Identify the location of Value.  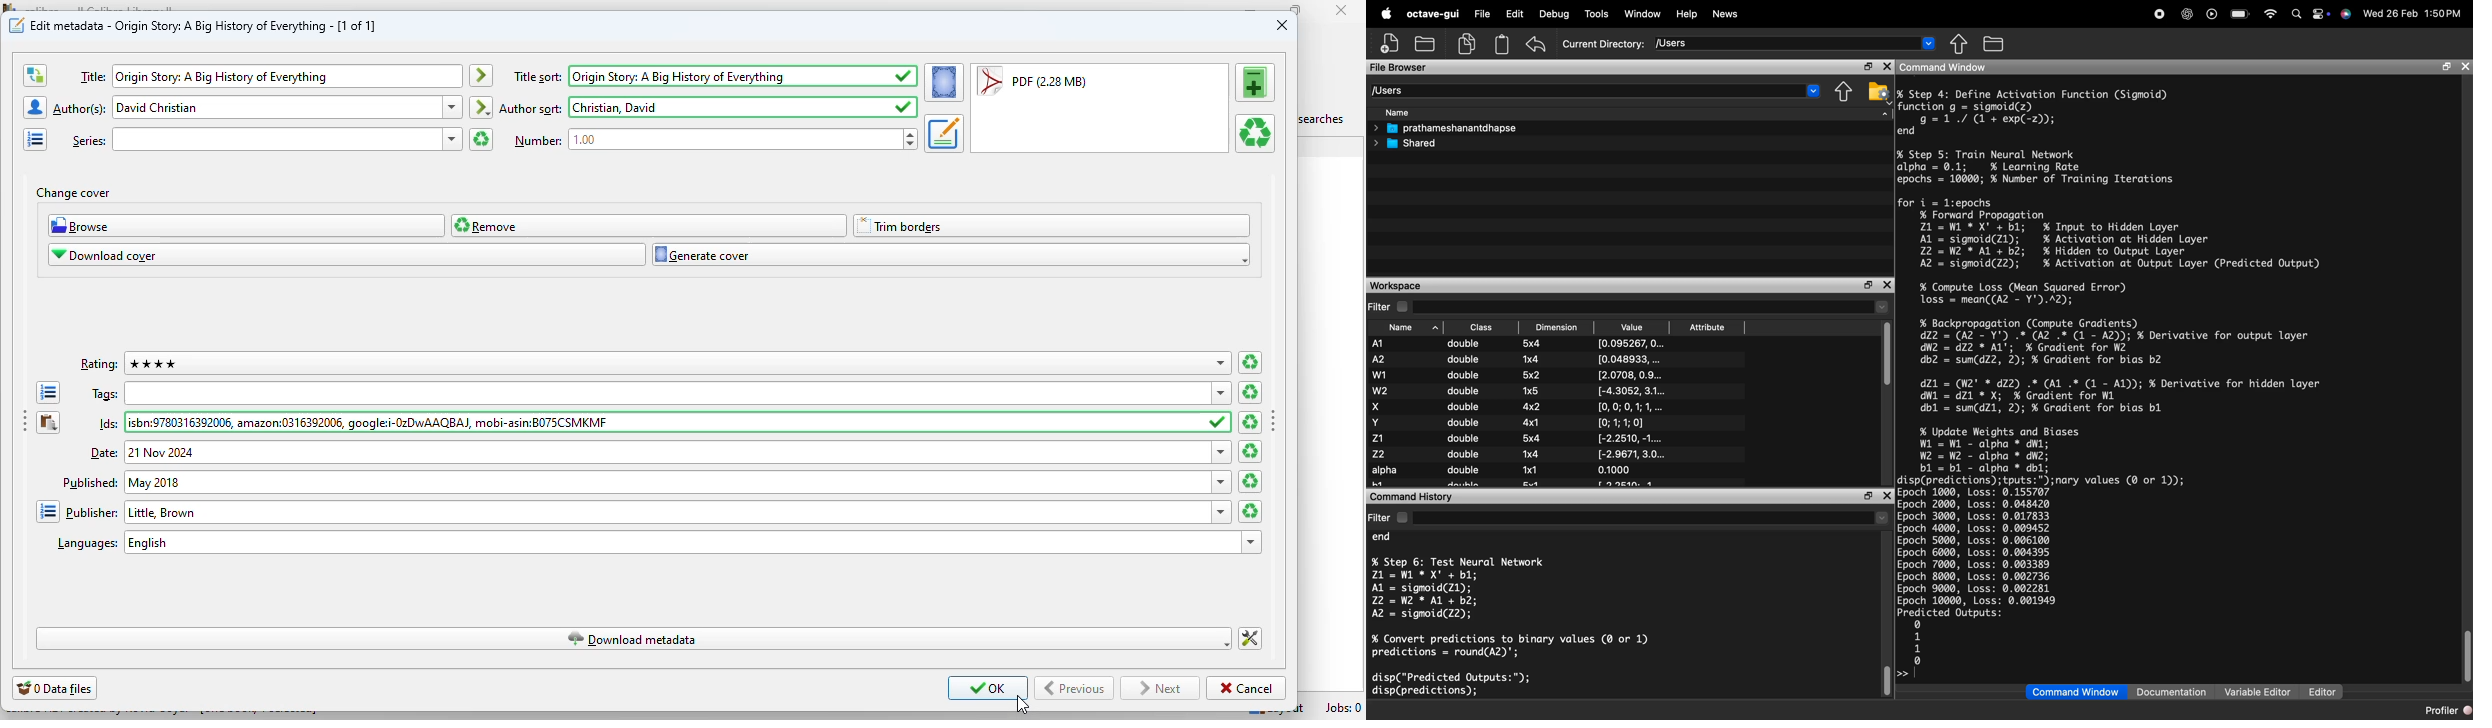
(1631, 329).